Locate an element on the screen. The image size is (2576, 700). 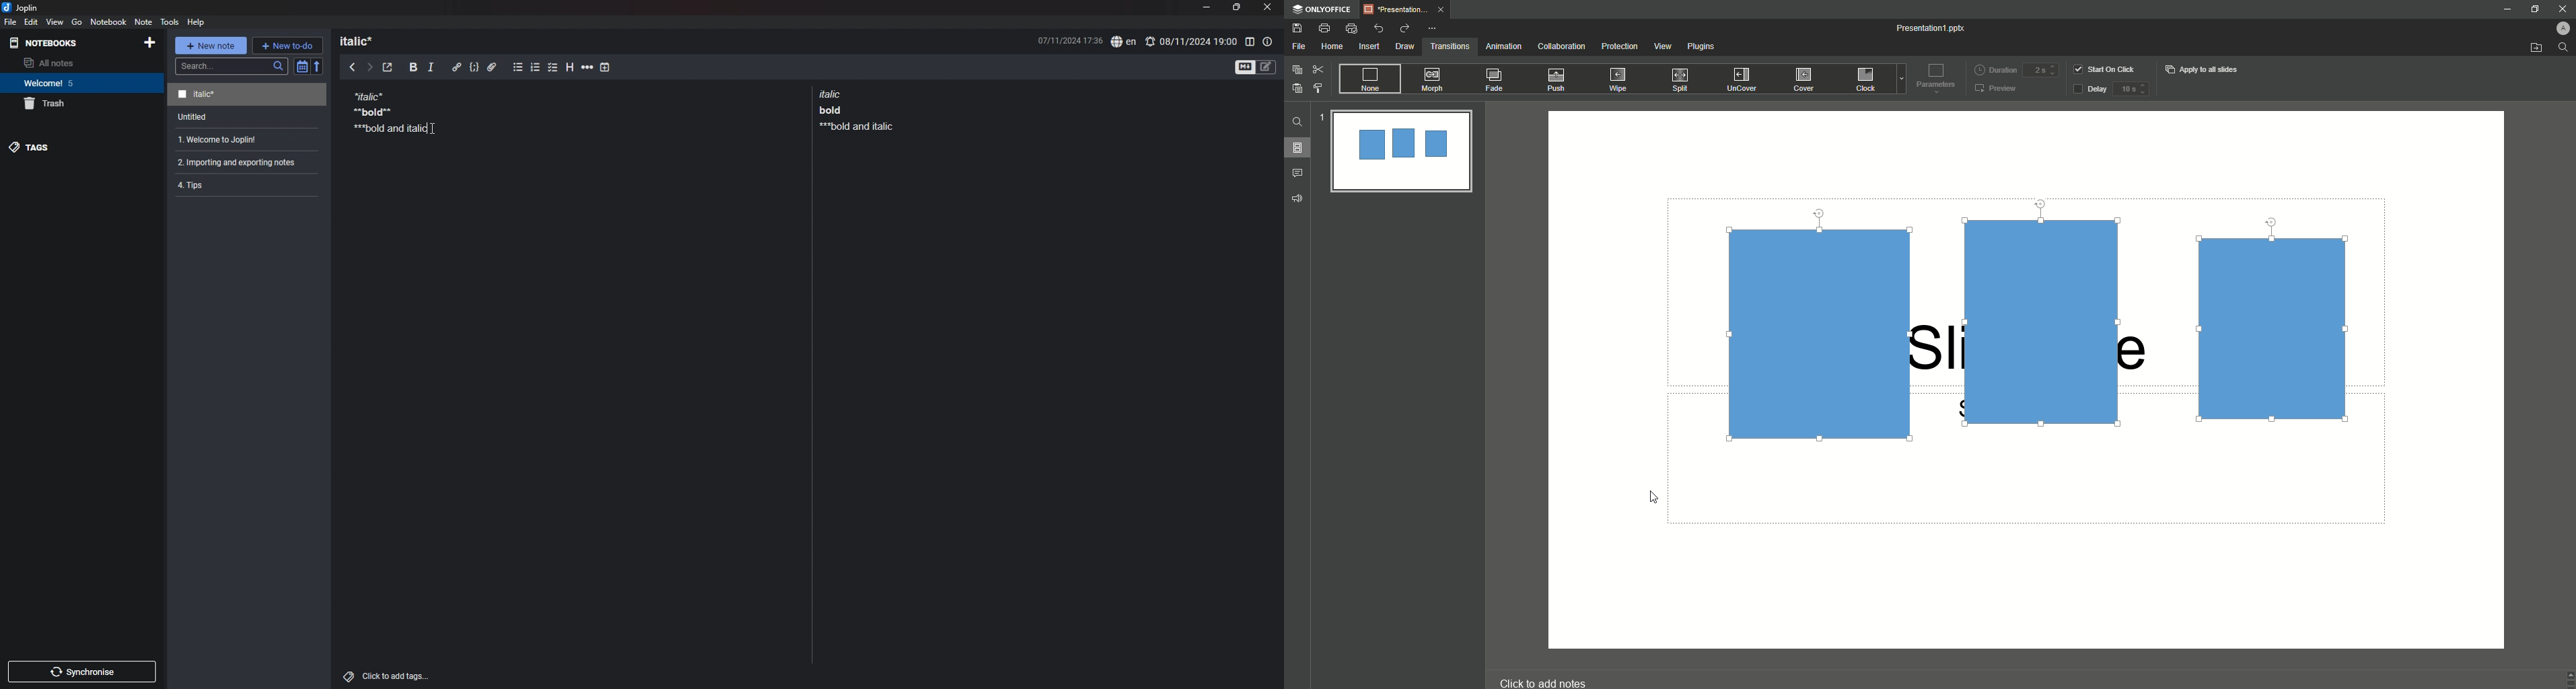
note is located at coordinates (854, 110).